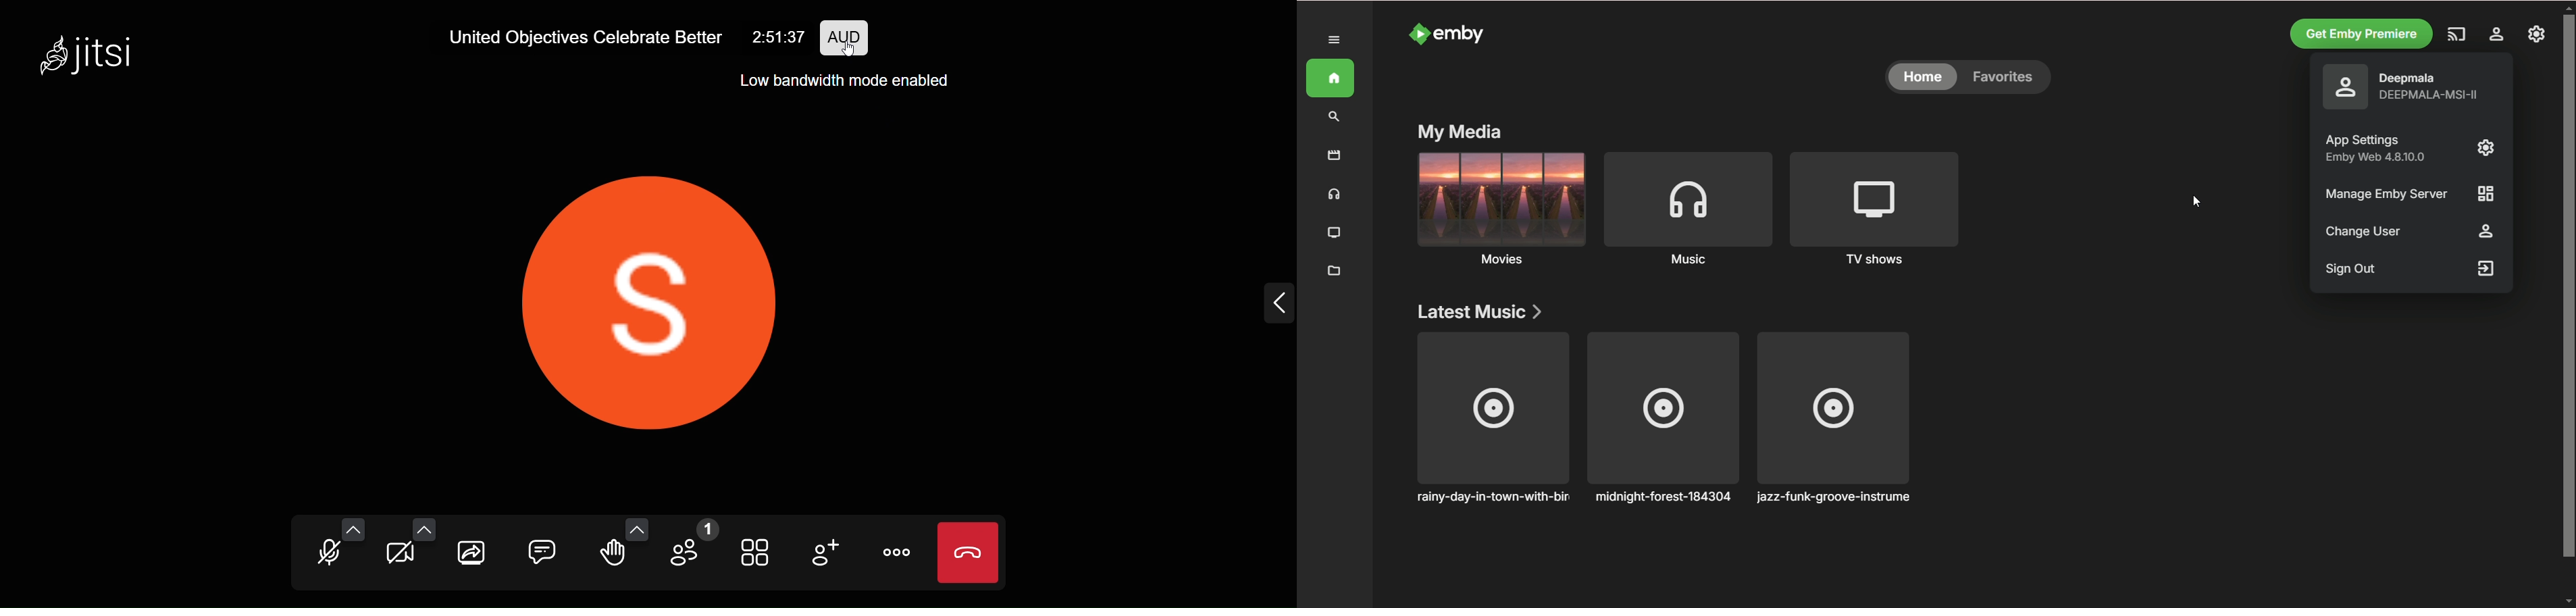 Image resolution: width=2576 pixels, height=616 pixels. Describe the element at coordinates (2409, 270) in the screenshot. I see `sign out` at that location.